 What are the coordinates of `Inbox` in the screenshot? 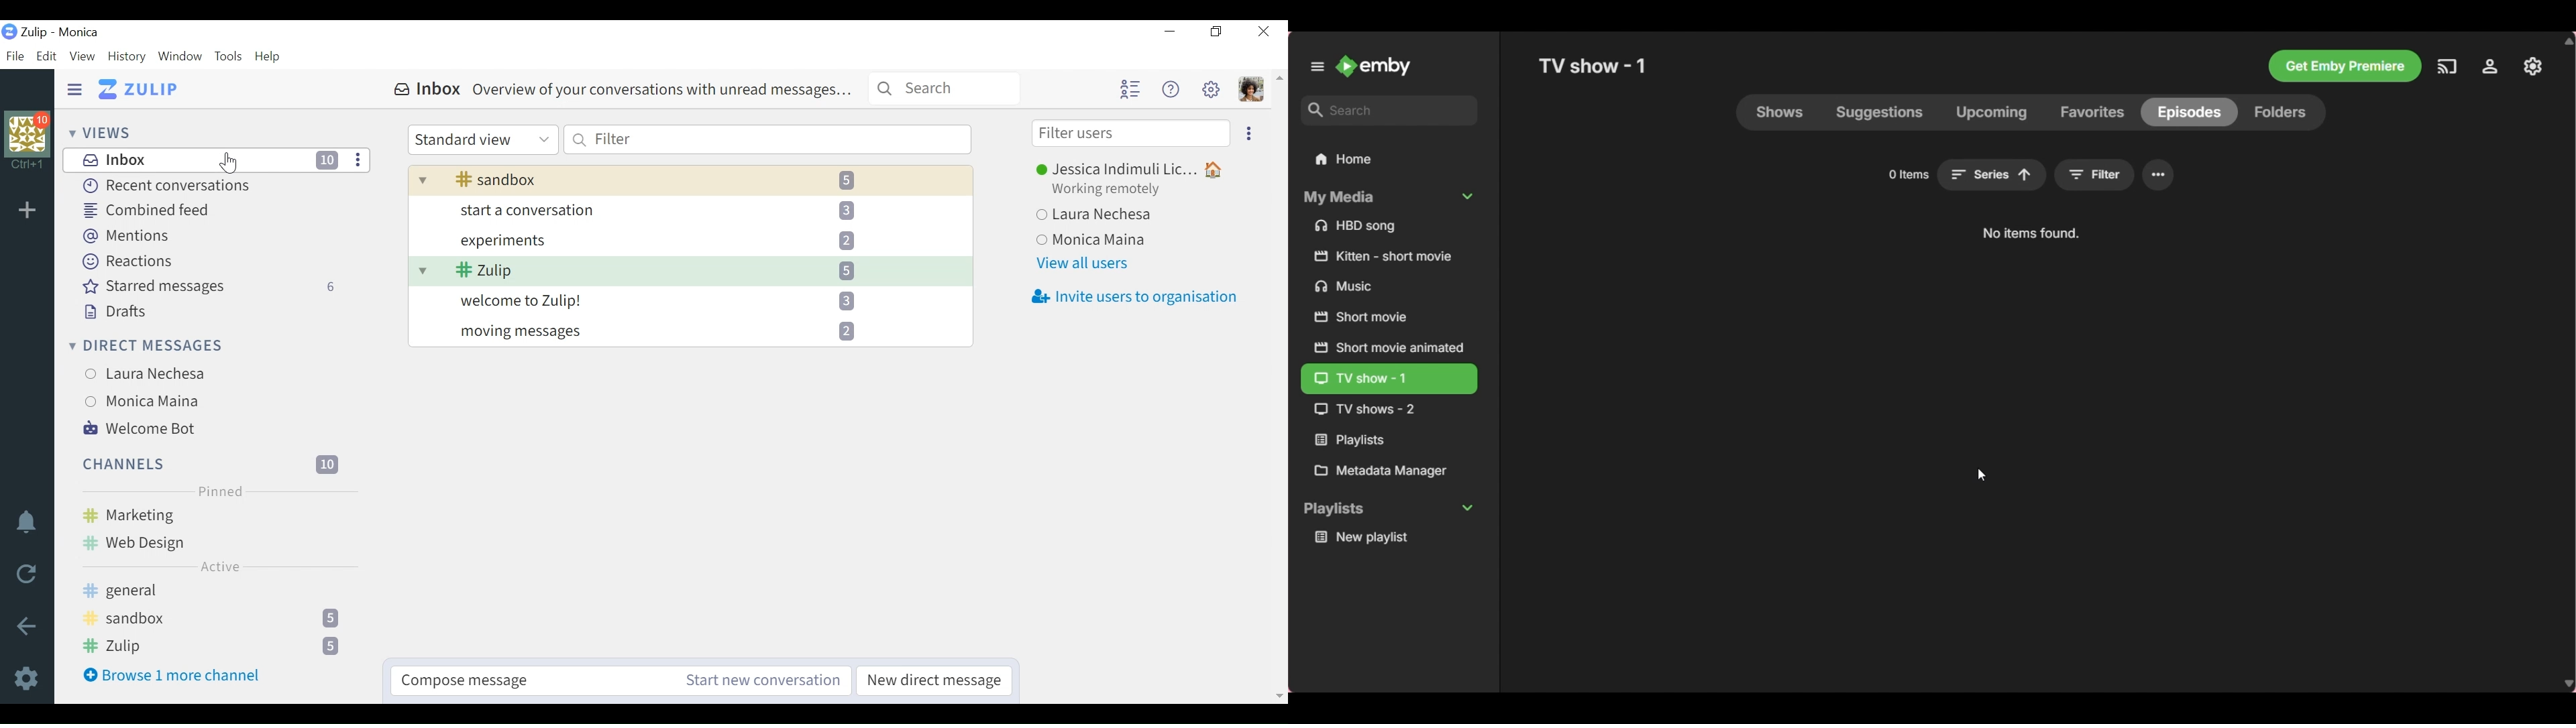 It's located at (216, 161).